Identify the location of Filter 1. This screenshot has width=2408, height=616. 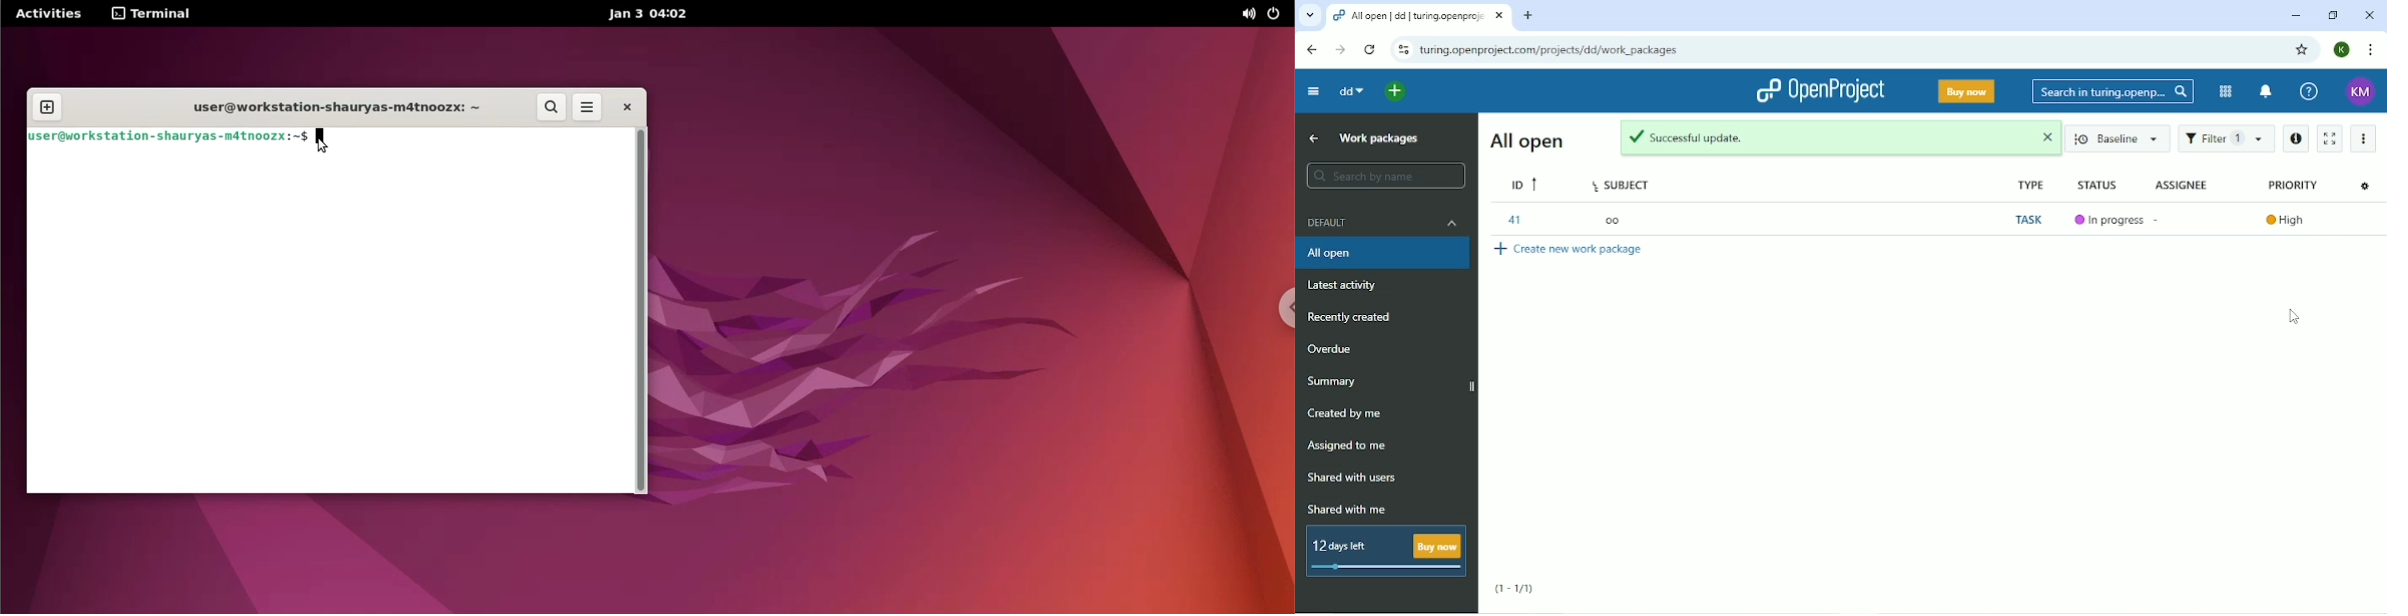
(2234, 141).